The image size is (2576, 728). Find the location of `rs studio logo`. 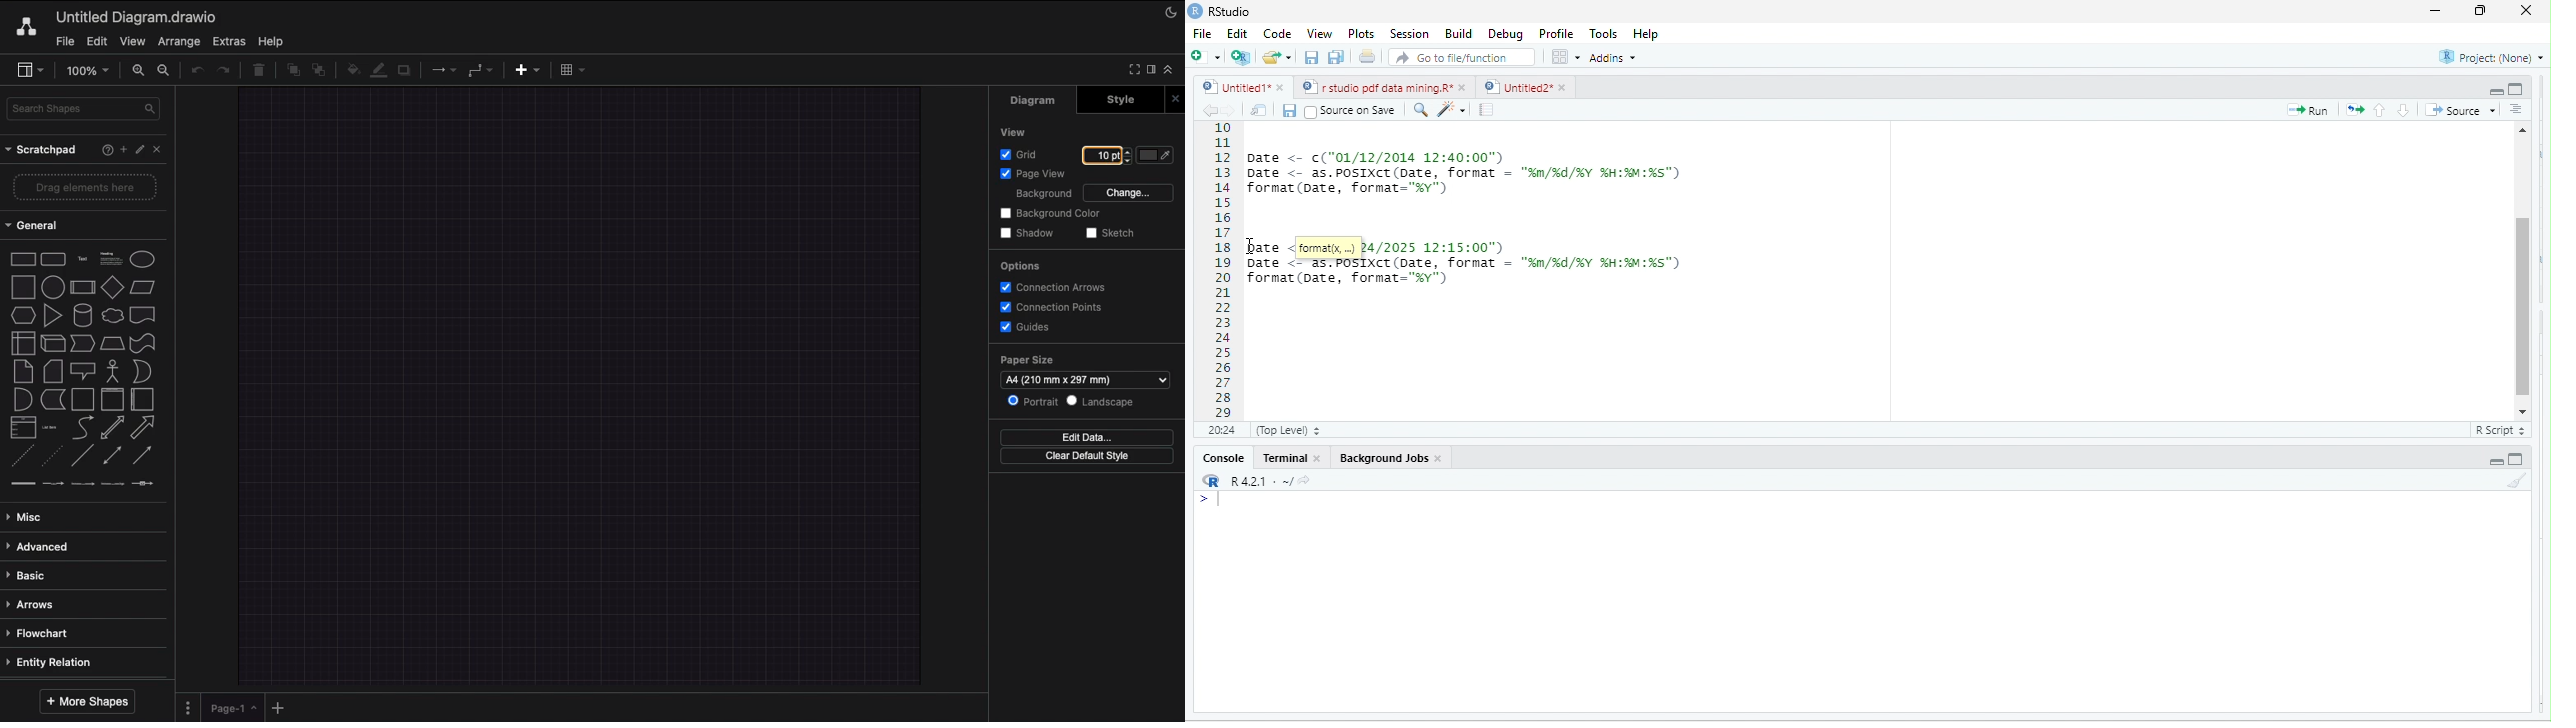

rs studio logo is located at coordinates (1197, 10).